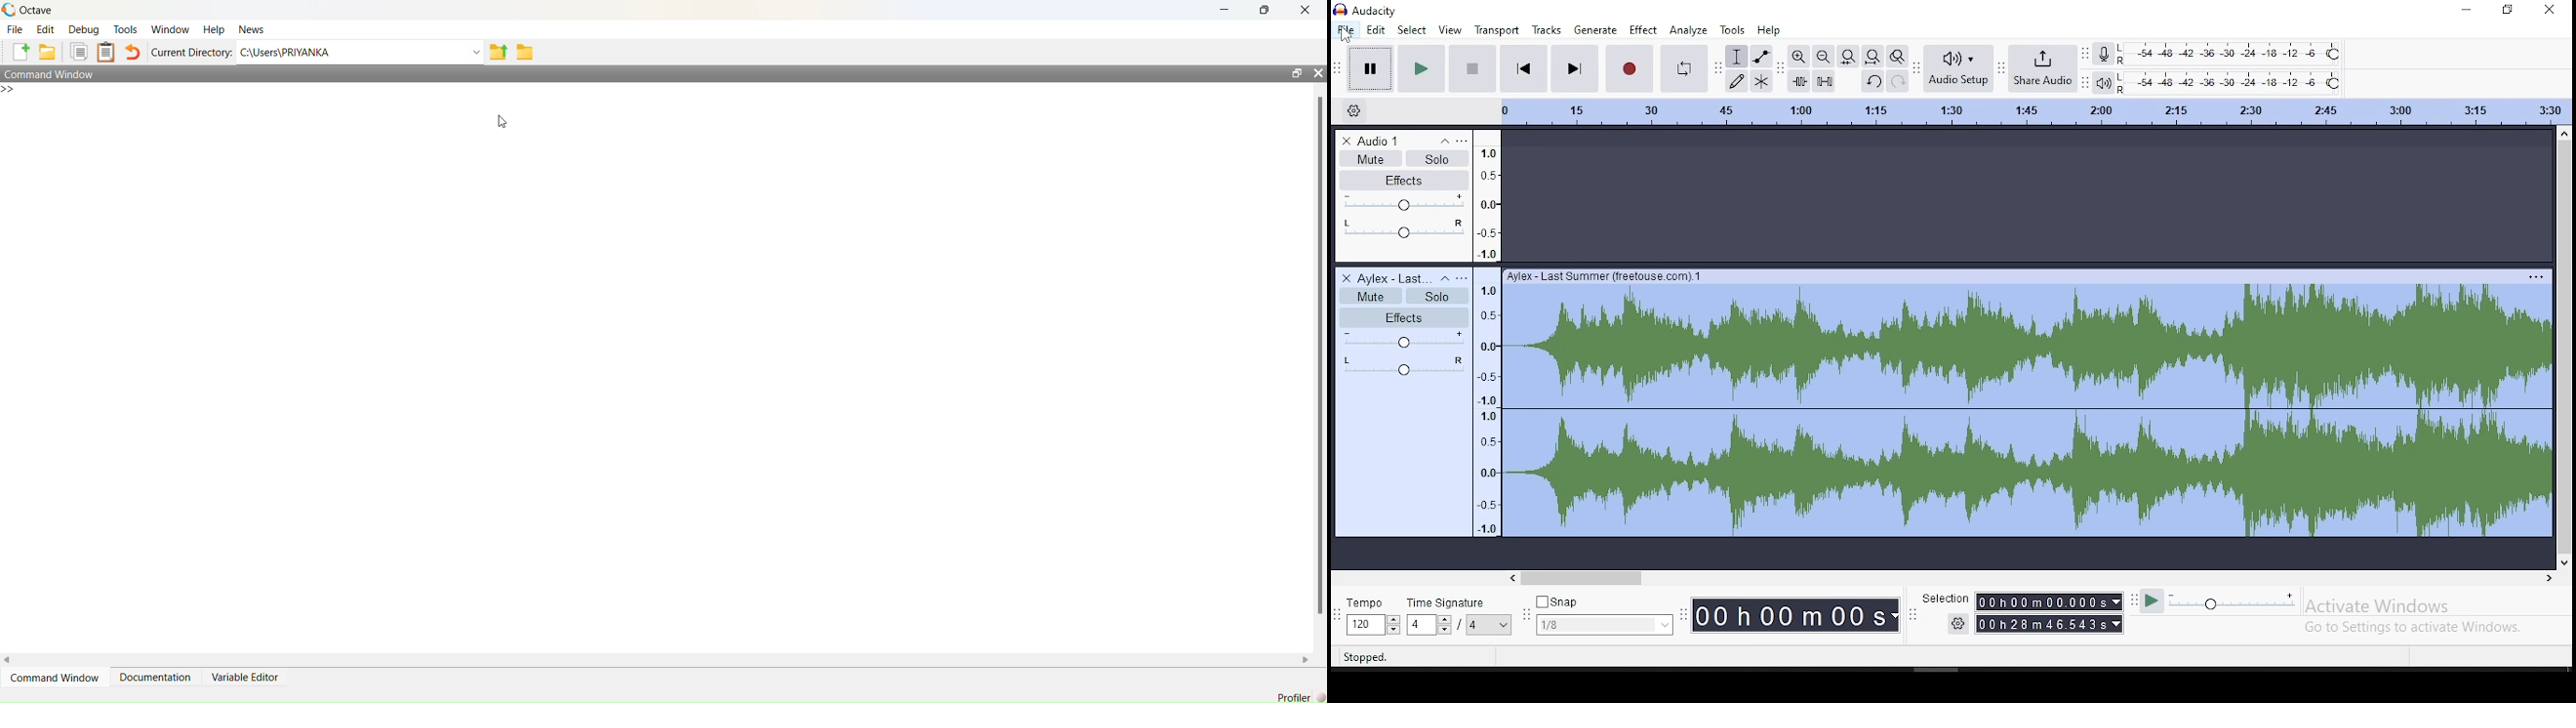 The height and width of the screenshot is (728, 2576). What do you see at coordinates (1761, 80) in the screenshot?
I see `multi tool` at bounding box center [1761, 80].